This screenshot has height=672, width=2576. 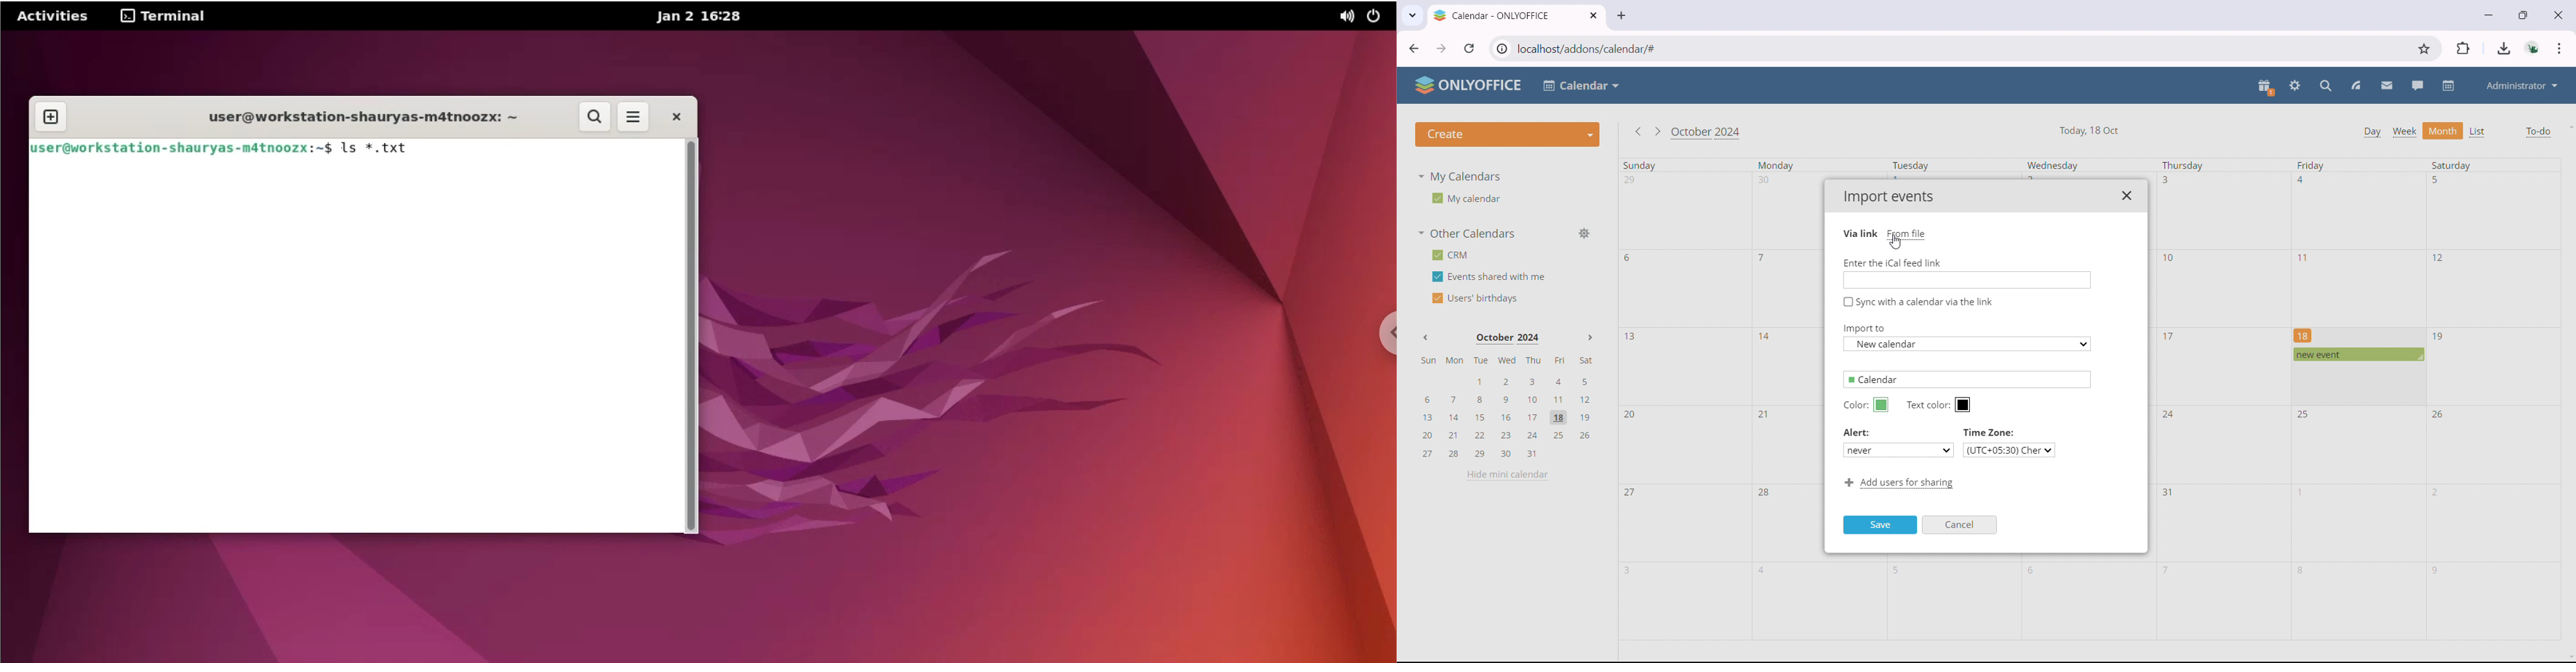 I want to click on go to next month, so click(x=1657, y=131).